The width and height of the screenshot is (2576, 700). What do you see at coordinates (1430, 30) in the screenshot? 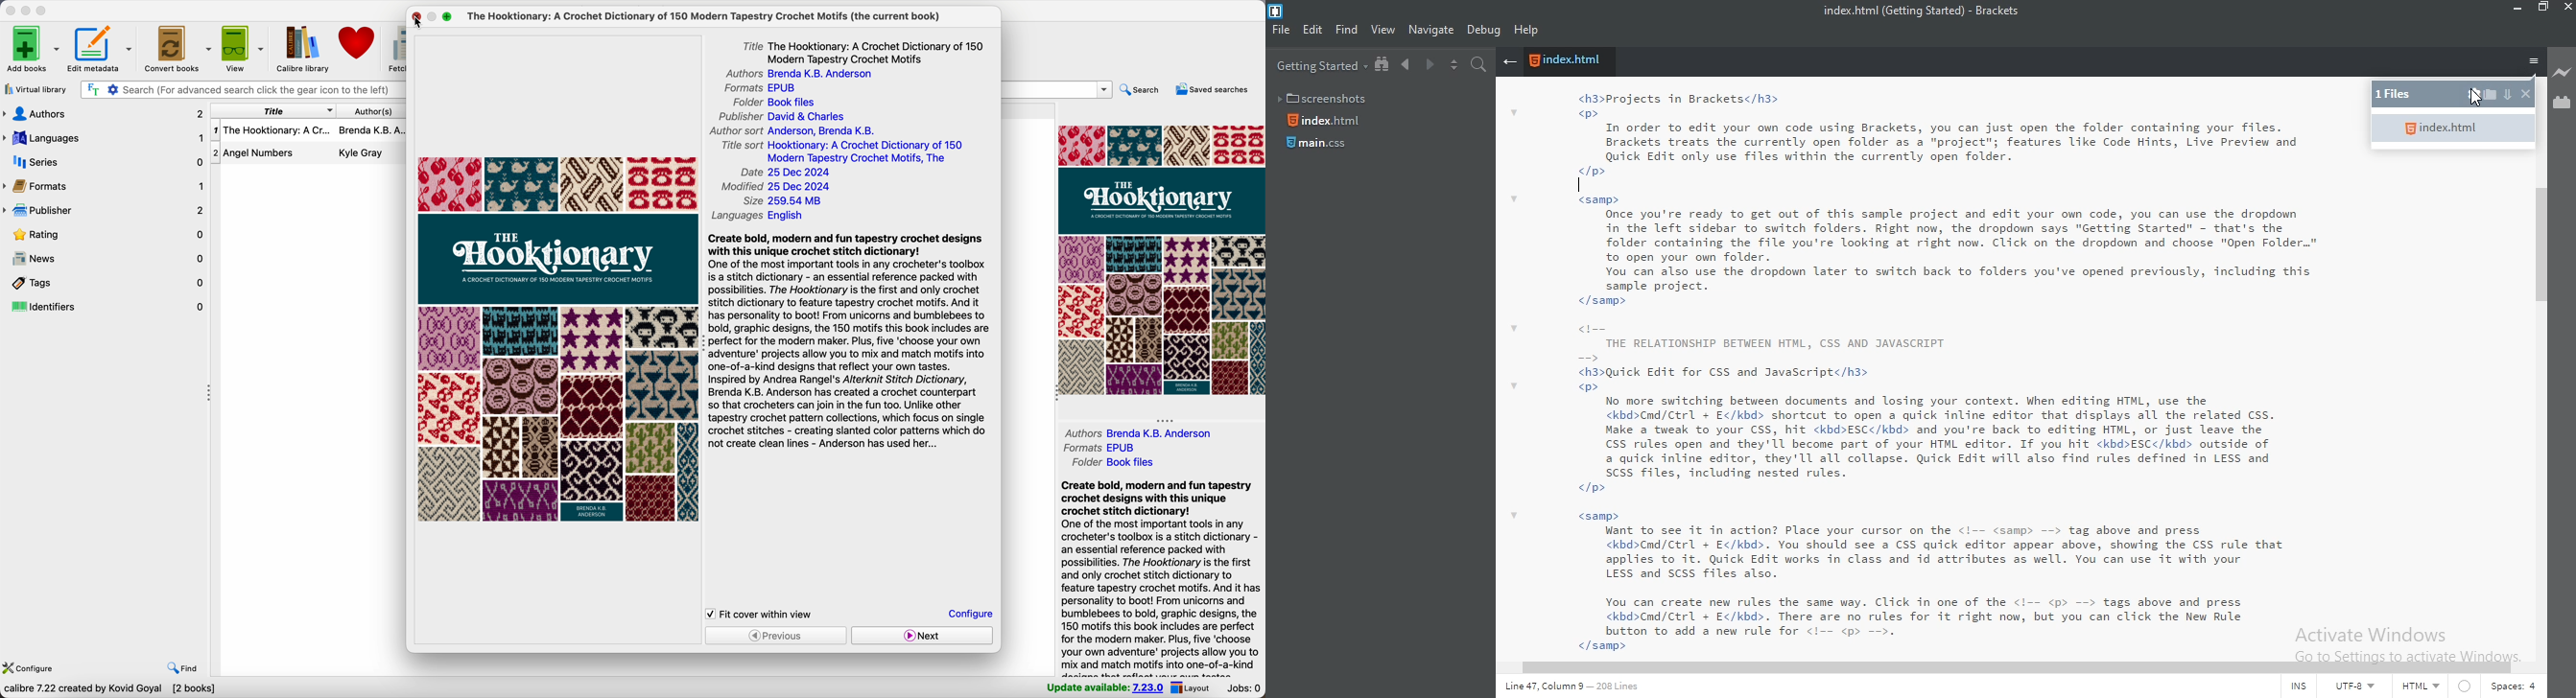
I see `Navigate` at bounding box center [1430, 30].